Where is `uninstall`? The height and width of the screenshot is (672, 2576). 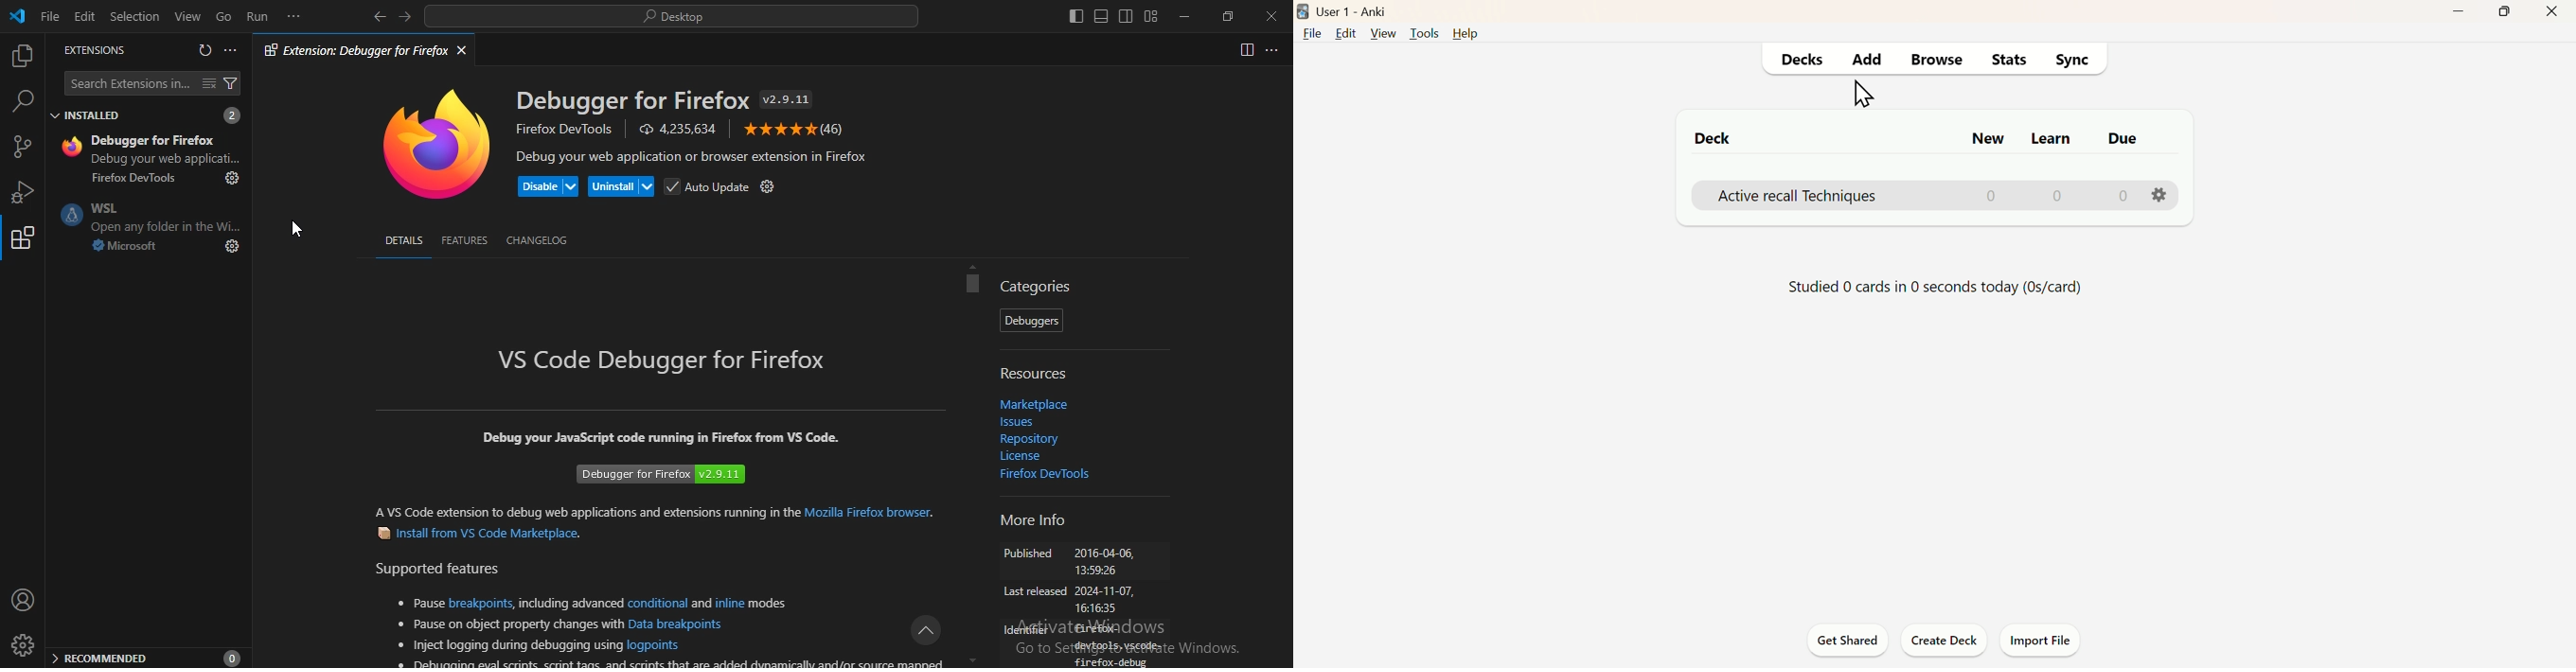
uninstall is located at coordinates (620, 185).